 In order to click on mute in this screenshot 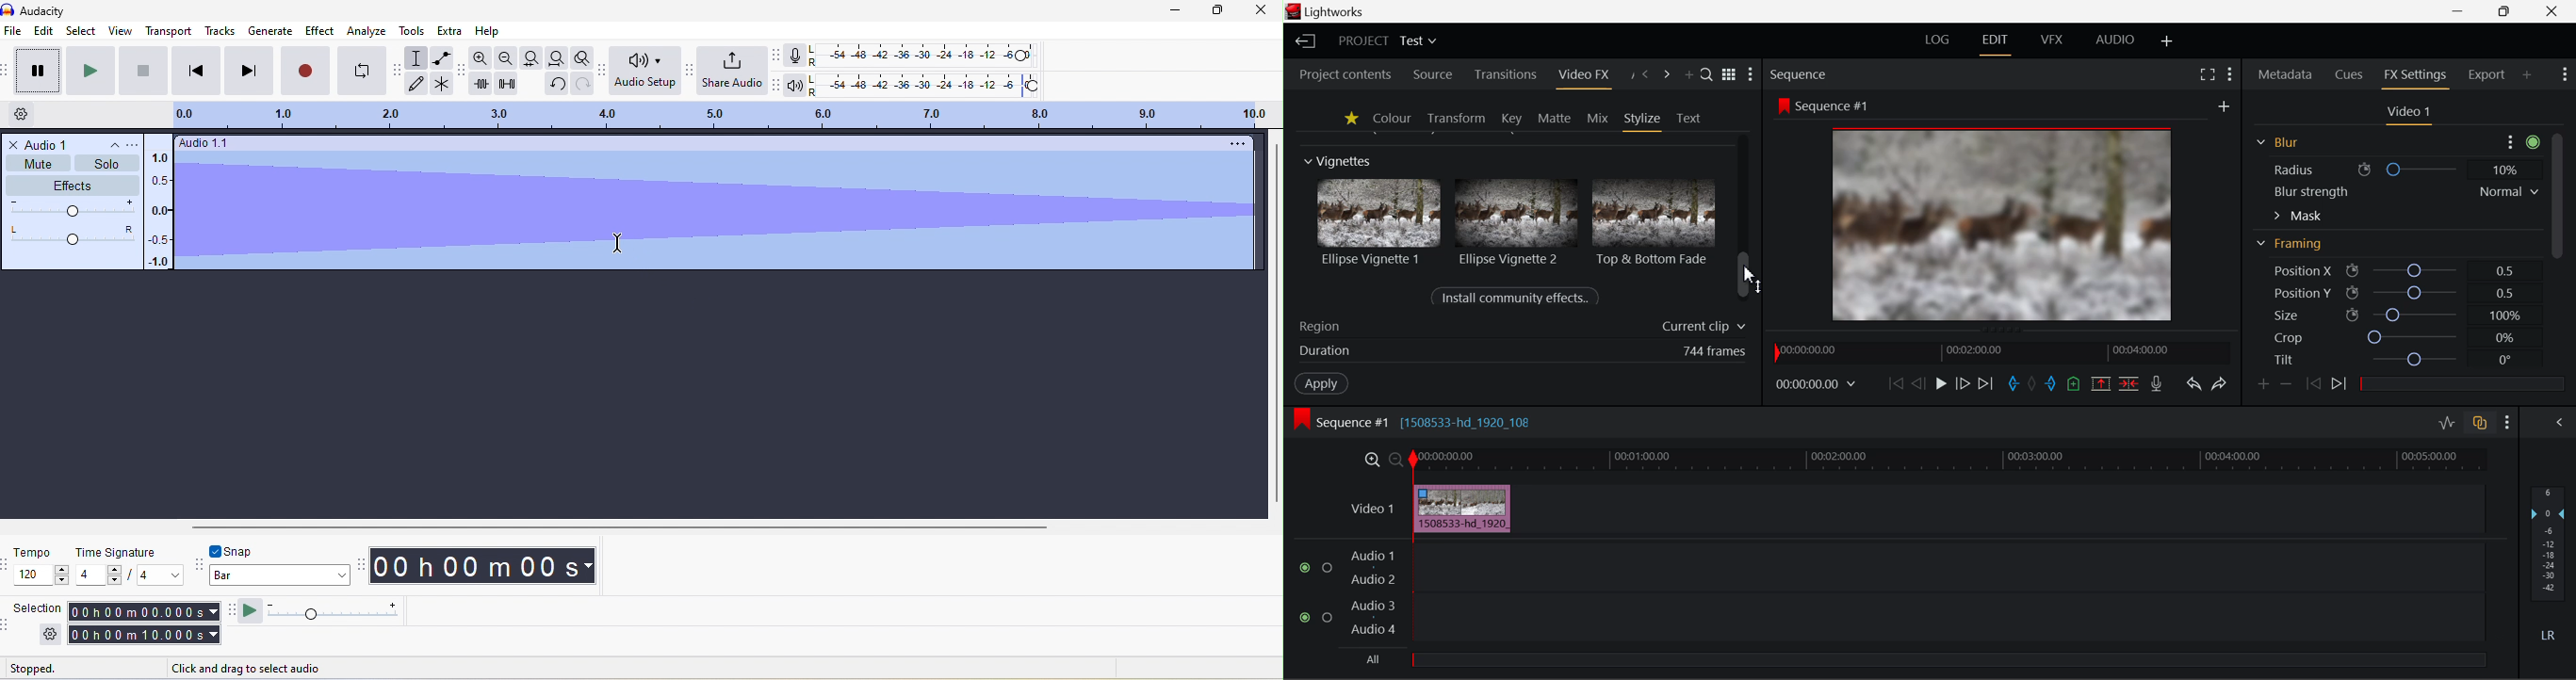, I will do `click(39, 163)`.